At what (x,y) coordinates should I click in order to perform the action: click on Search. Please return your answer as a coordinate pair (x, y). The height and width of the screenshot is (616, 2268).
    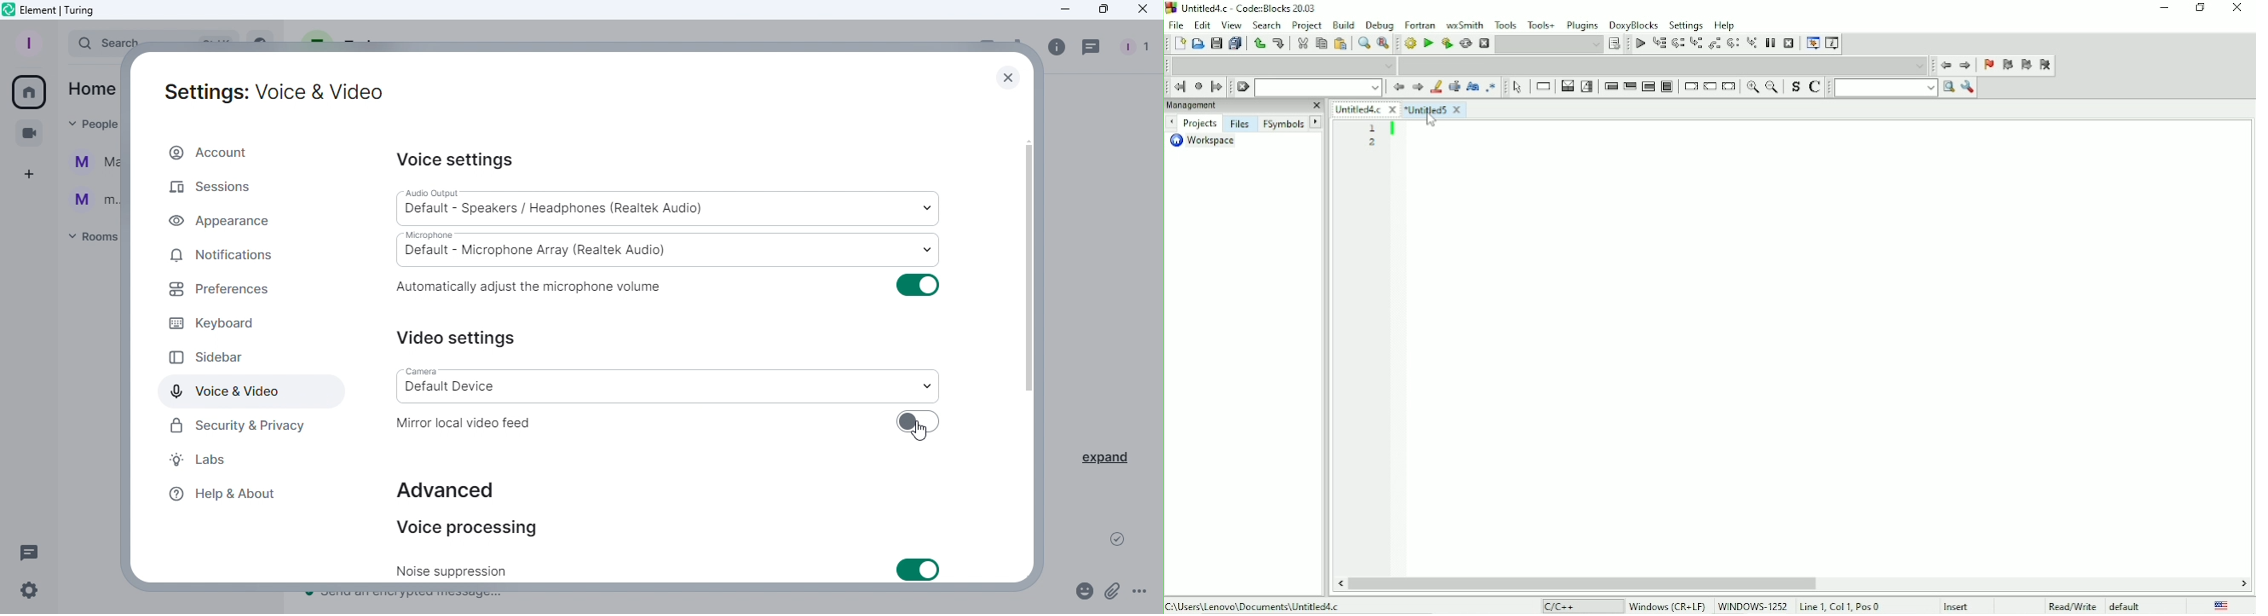
    Looking at the image, I should click on (1267, 26).